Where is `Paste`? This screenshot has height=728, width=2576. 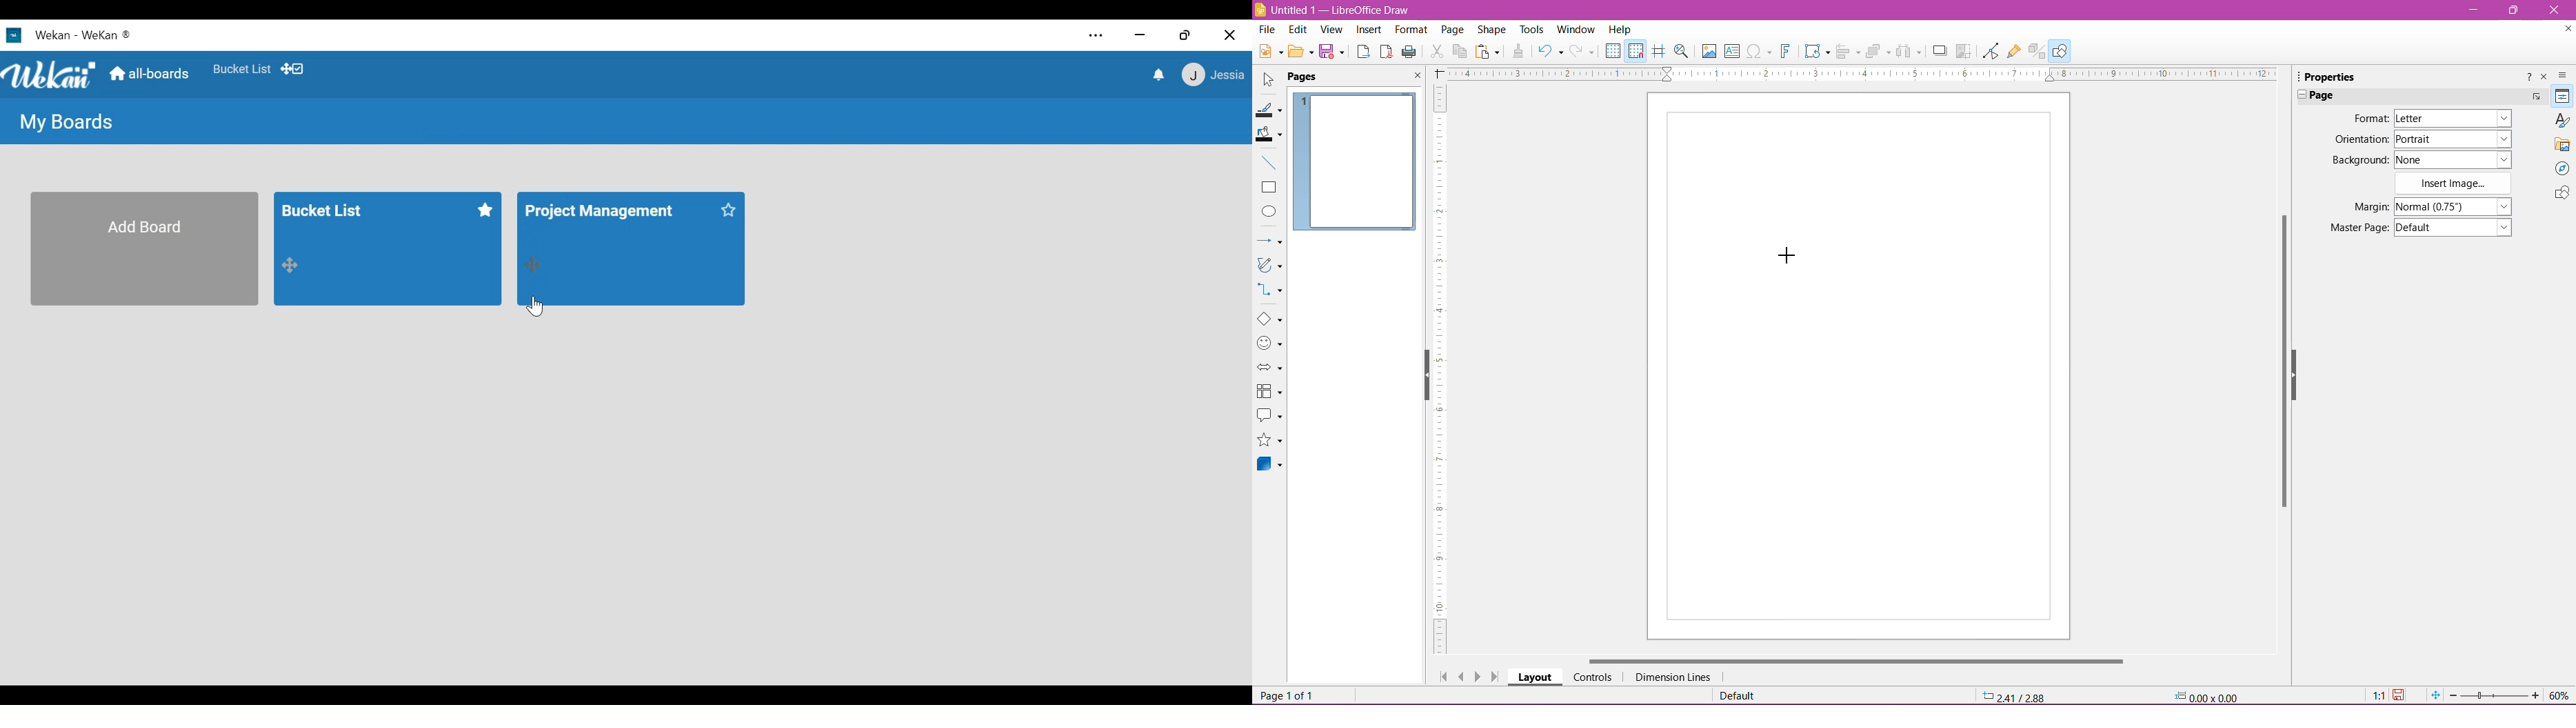 Paste is located at coordinates (1489, 52).